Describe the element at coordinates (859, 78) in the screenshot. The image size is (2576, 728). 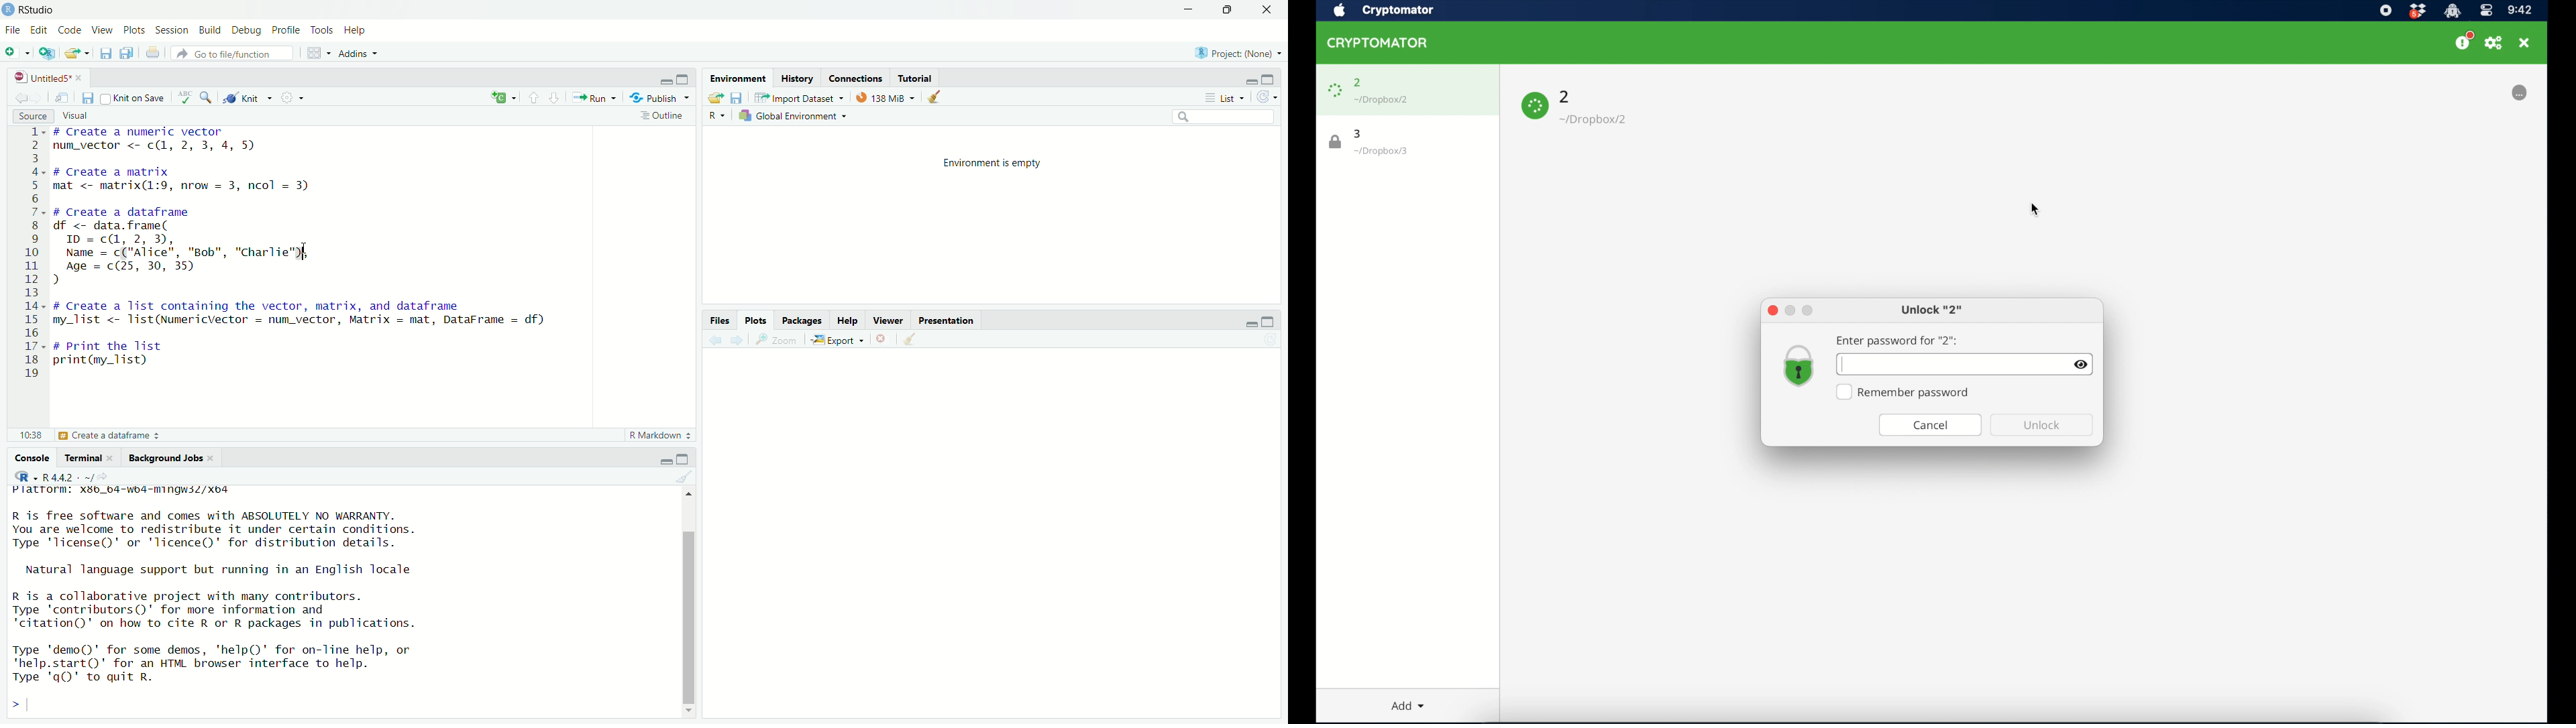
I see `Connections` at that location.